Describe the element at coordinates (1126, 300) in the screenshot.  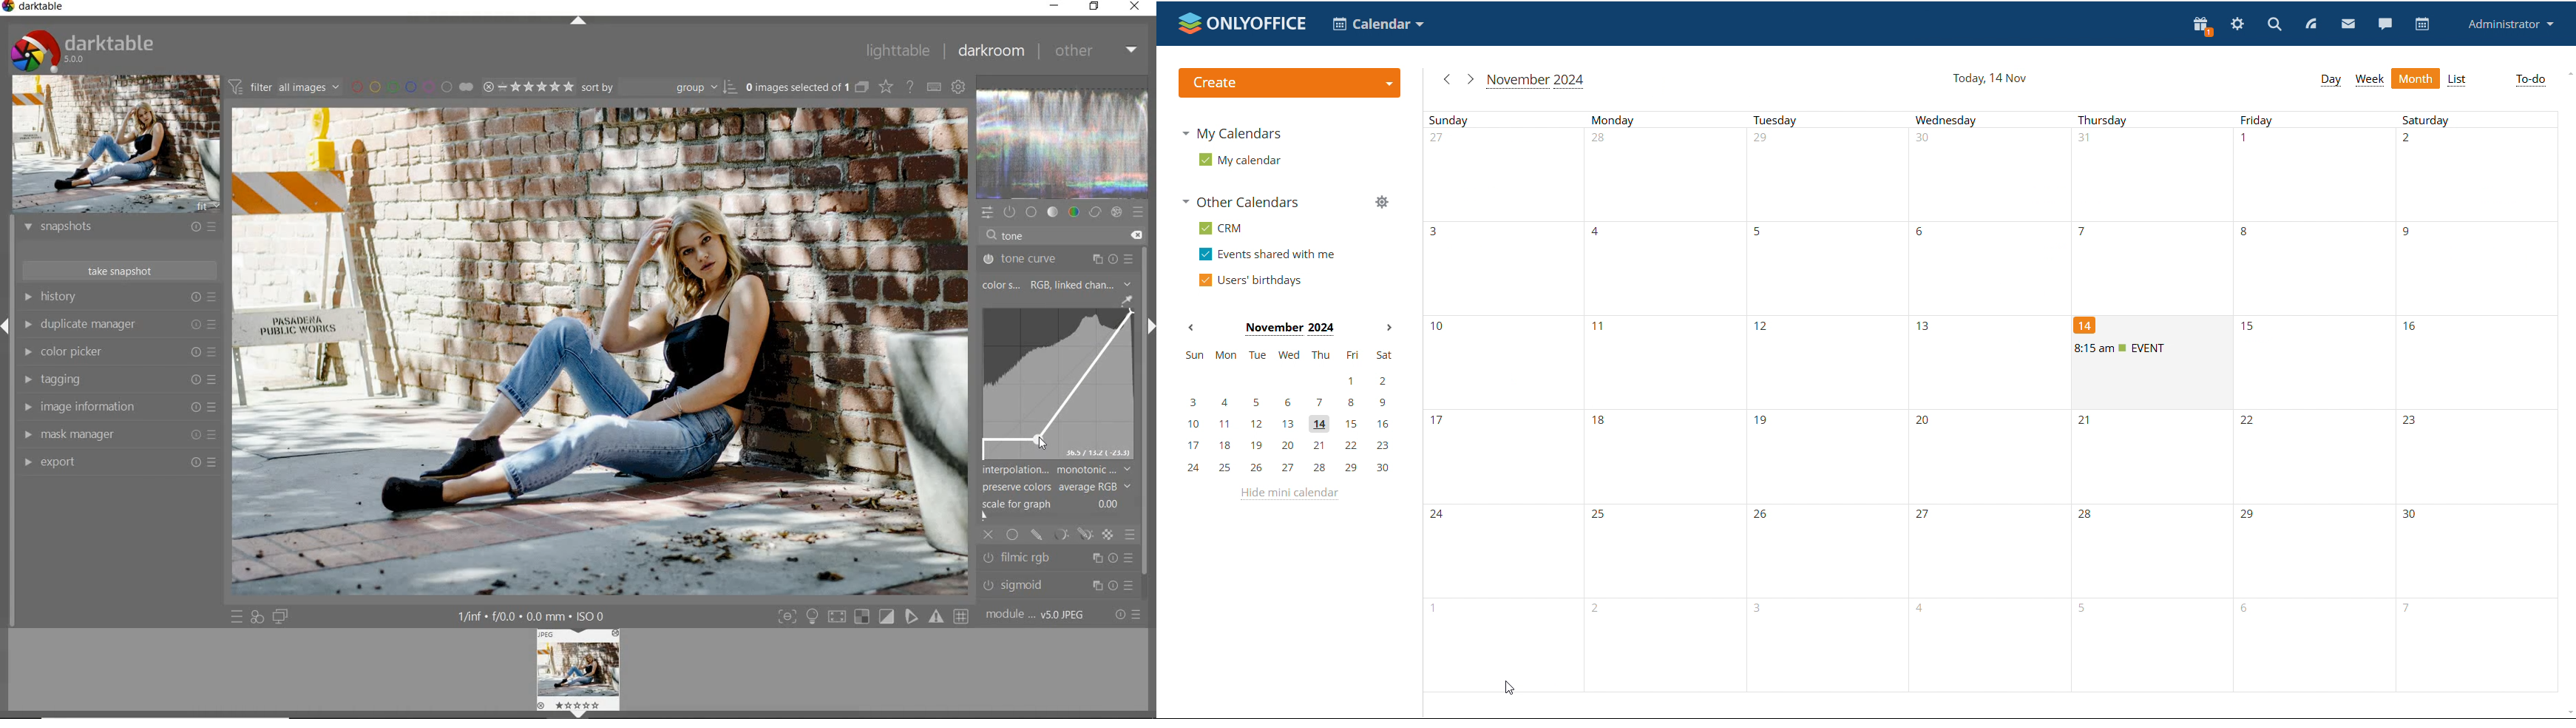
I see `pick gui color from image` at that location.